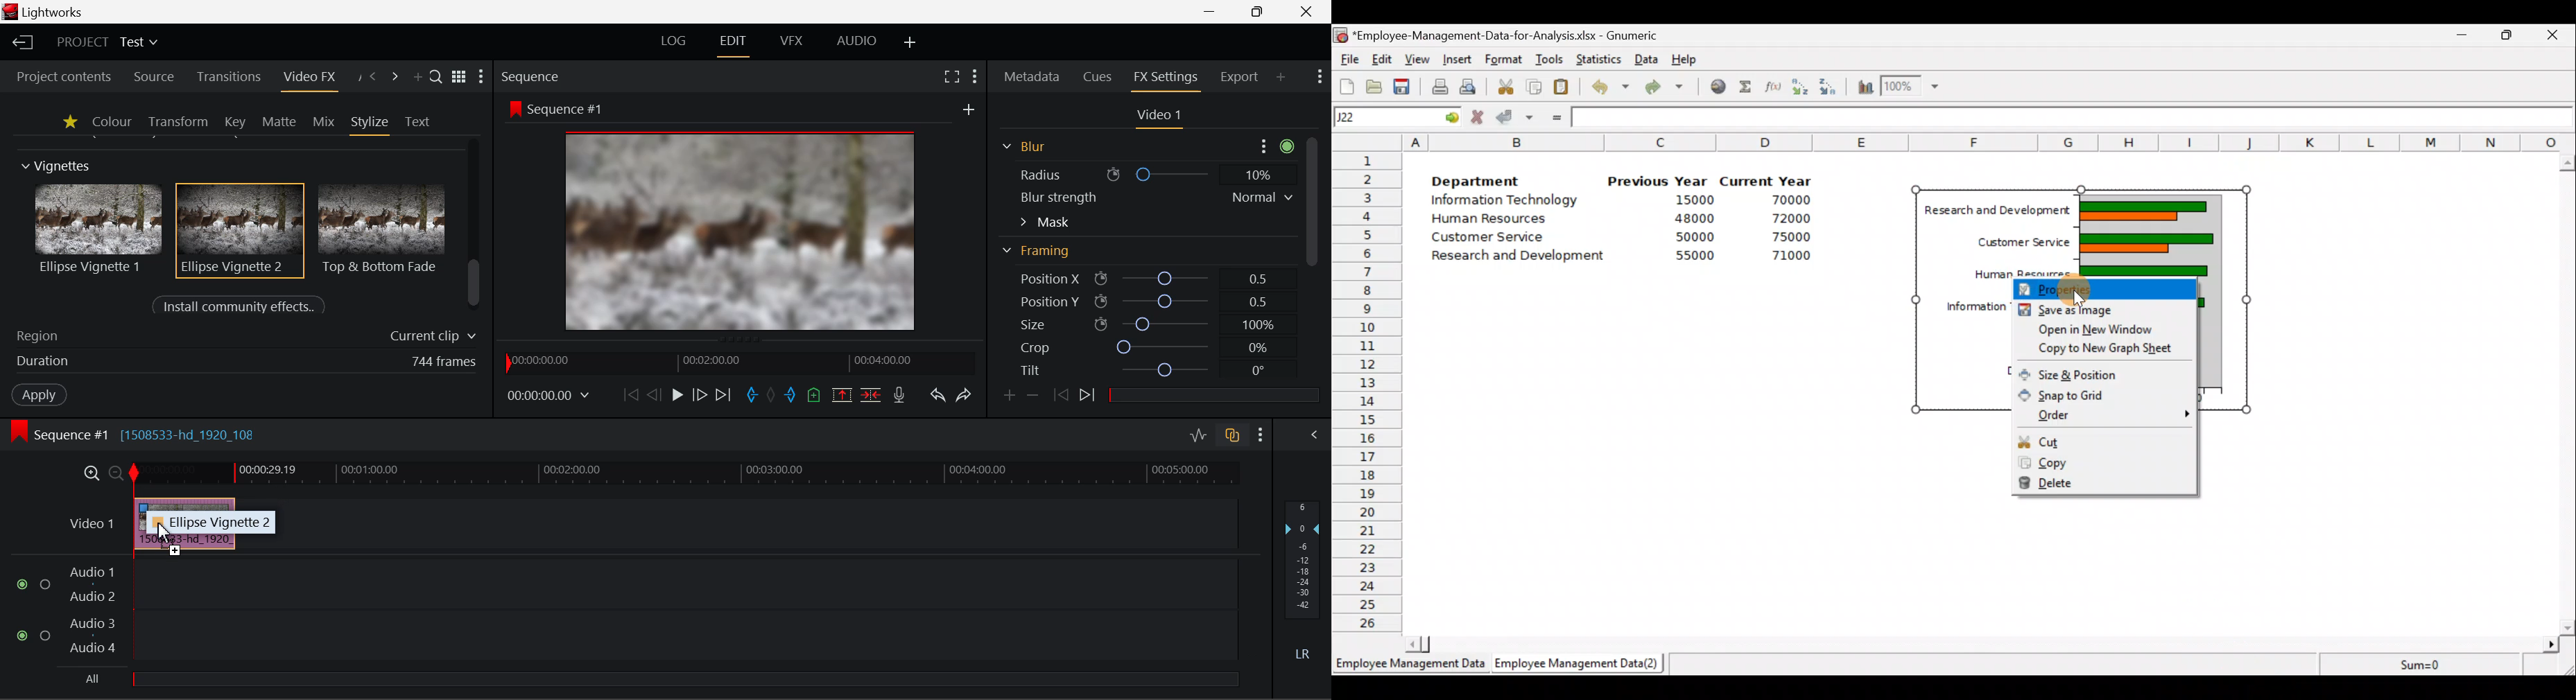 This screenshot has height=700, width=2576. Describe the element at coordinates (2067, 395) in the screenshot. I see `Snap to grid` at that location.